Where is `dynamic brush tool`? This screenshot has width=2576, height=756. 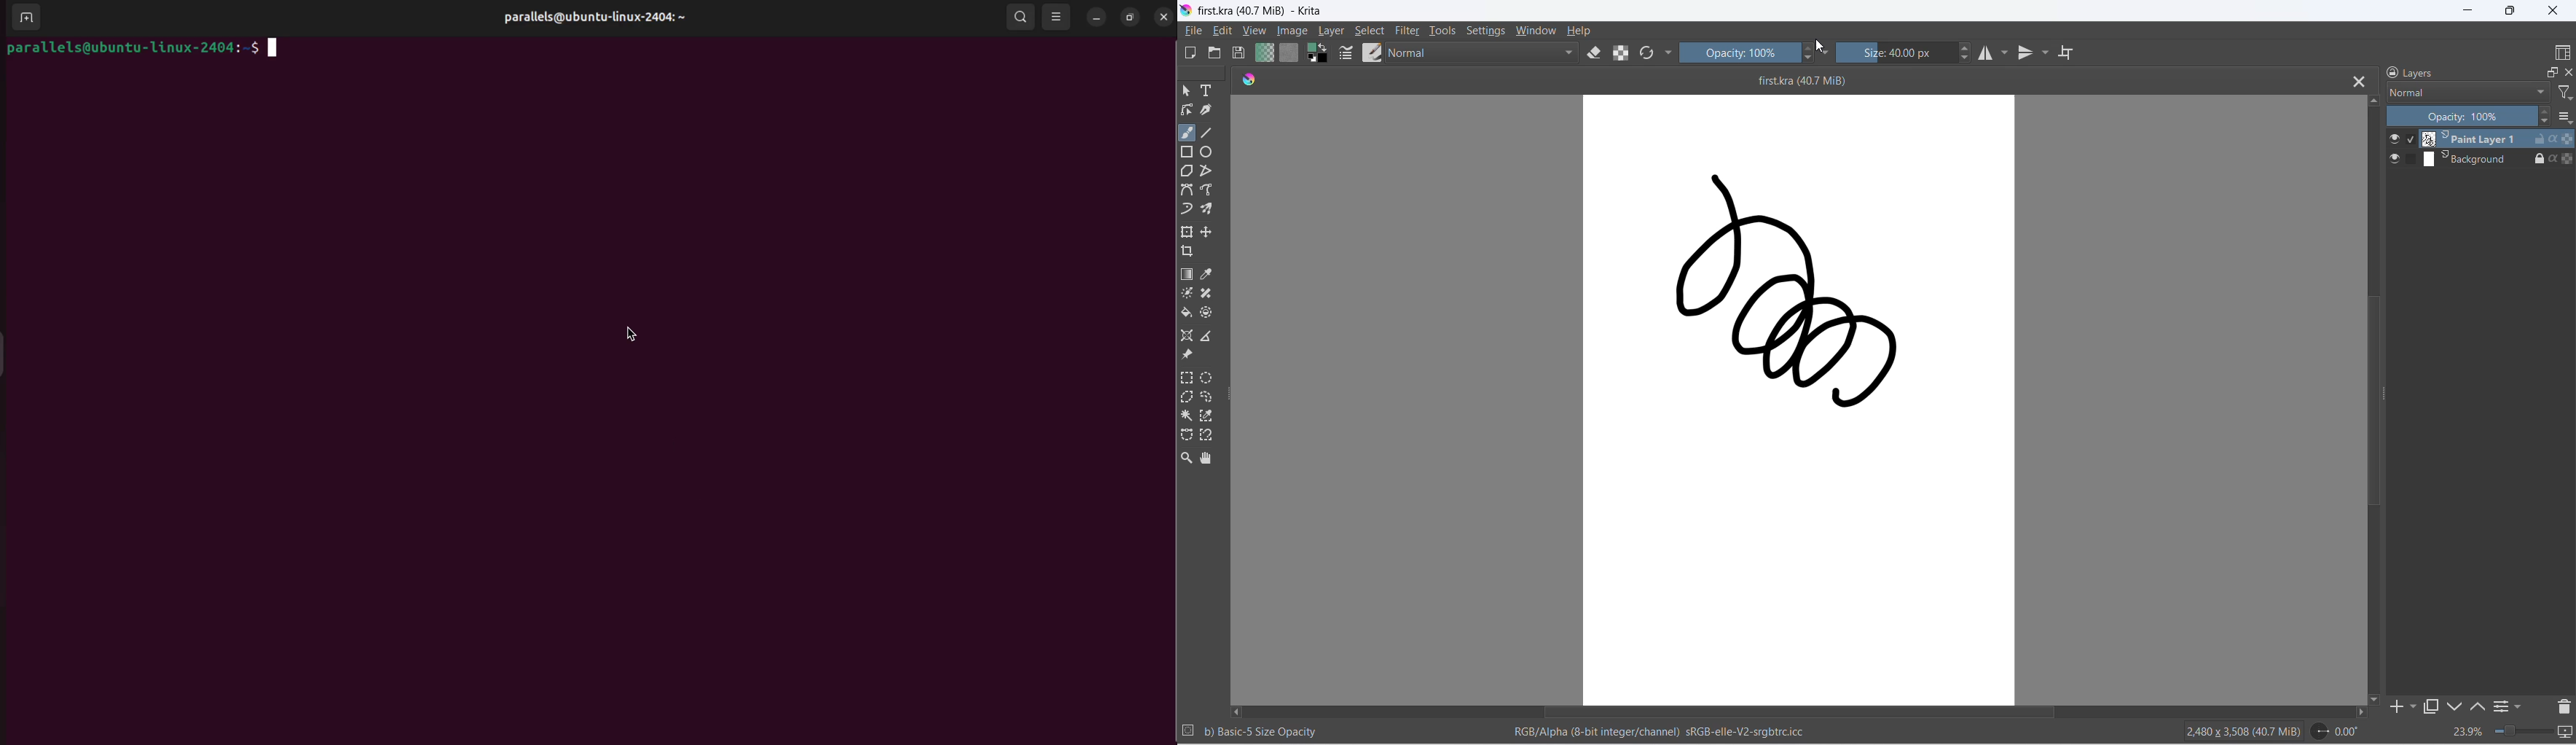 dynamic brush tool is located at coordinates (1187, 209).